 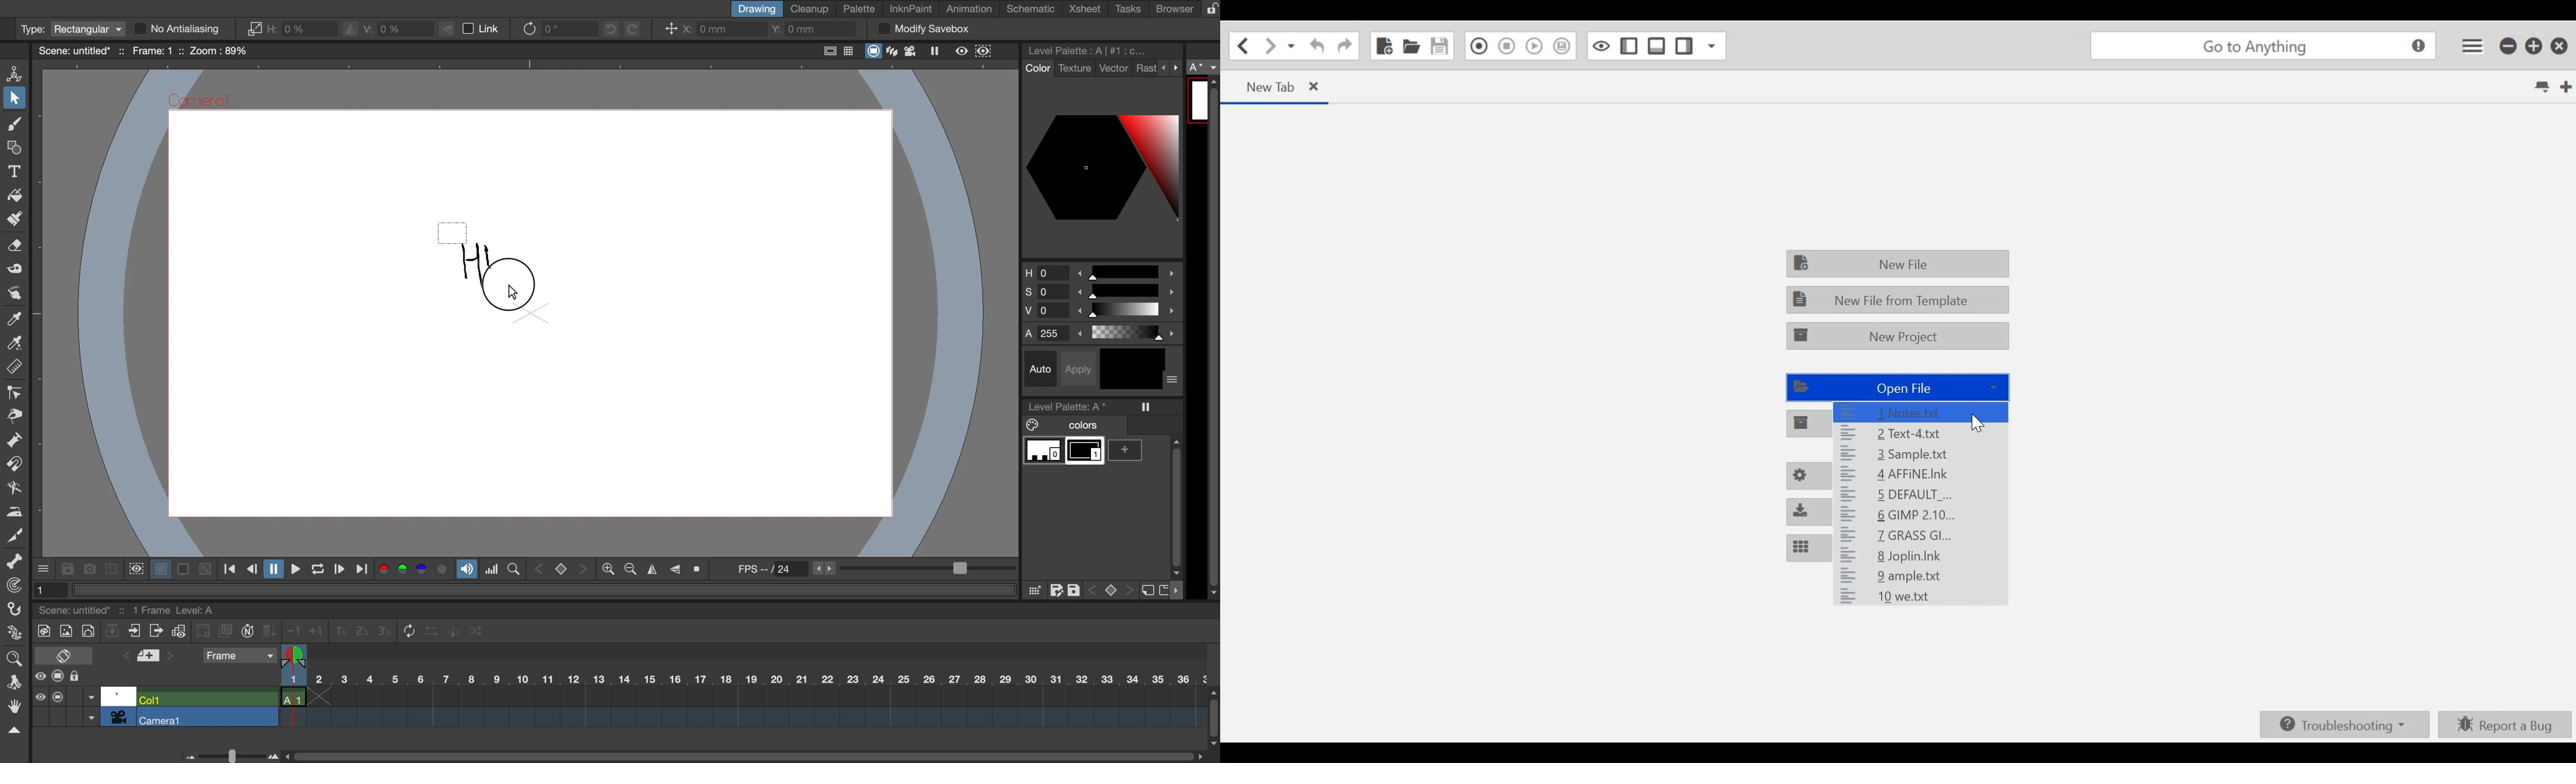 I want to click on new file, so click(x=1383, y=45).